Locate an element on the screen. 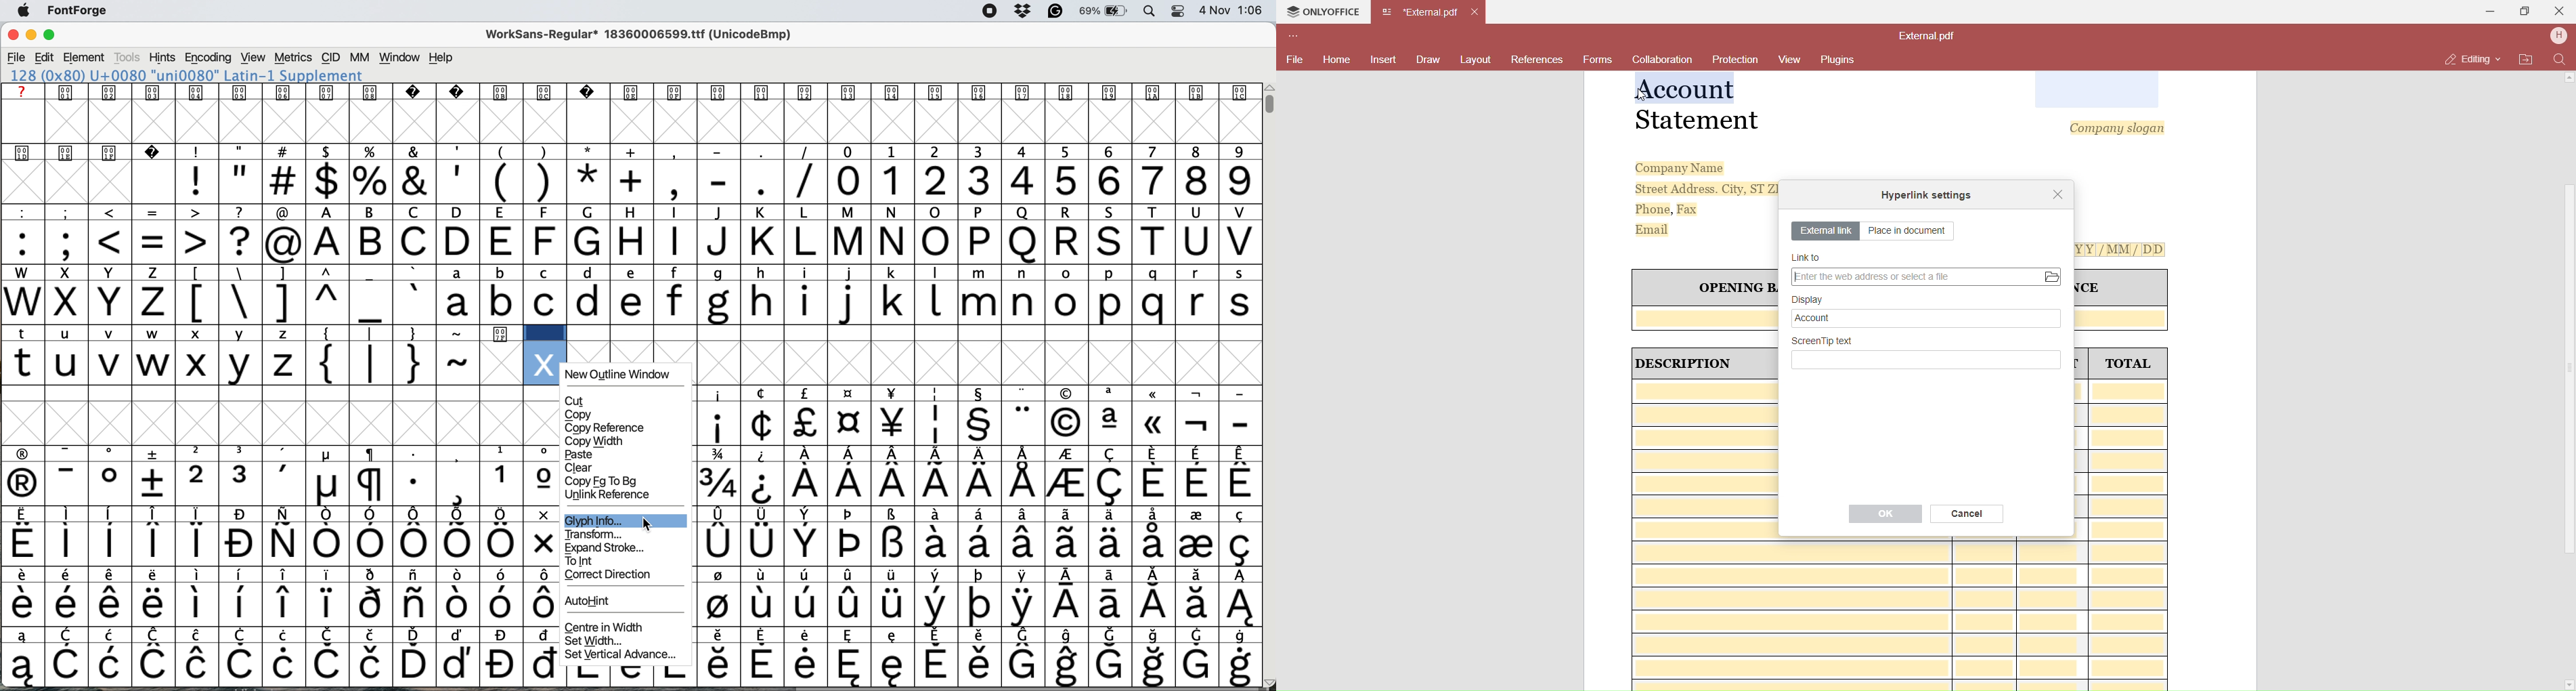 The width and height of the screenshot is (2576, 700). WorkSans-Regular 18360006599.ttf (UnicodeBmp) is located at coordinates (643, 36).